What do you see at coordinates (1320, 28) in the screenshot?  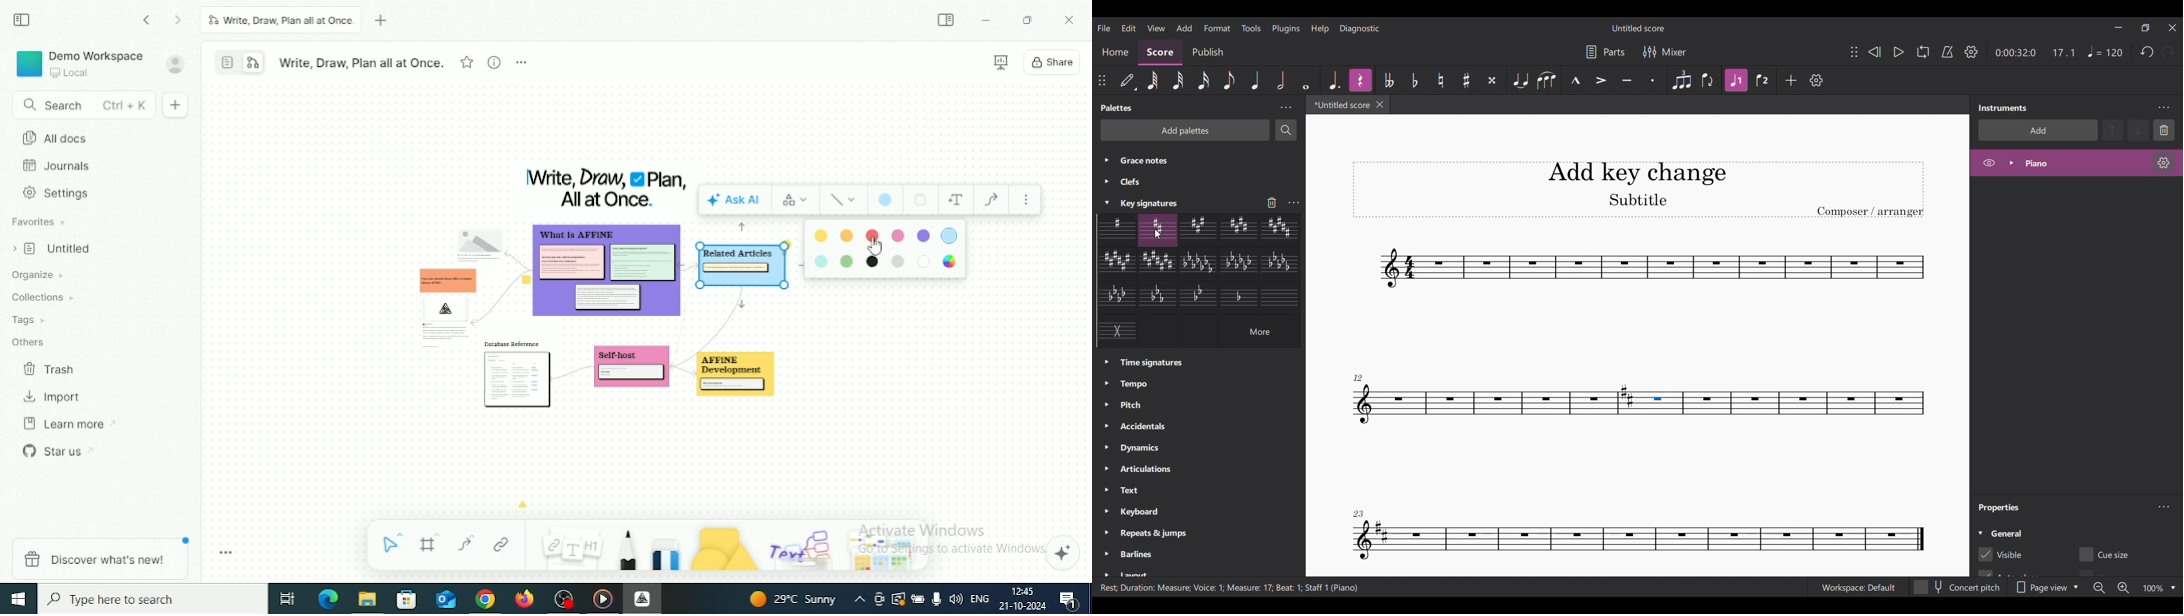 I see `Help menu` at bounding box center [1320, 28].